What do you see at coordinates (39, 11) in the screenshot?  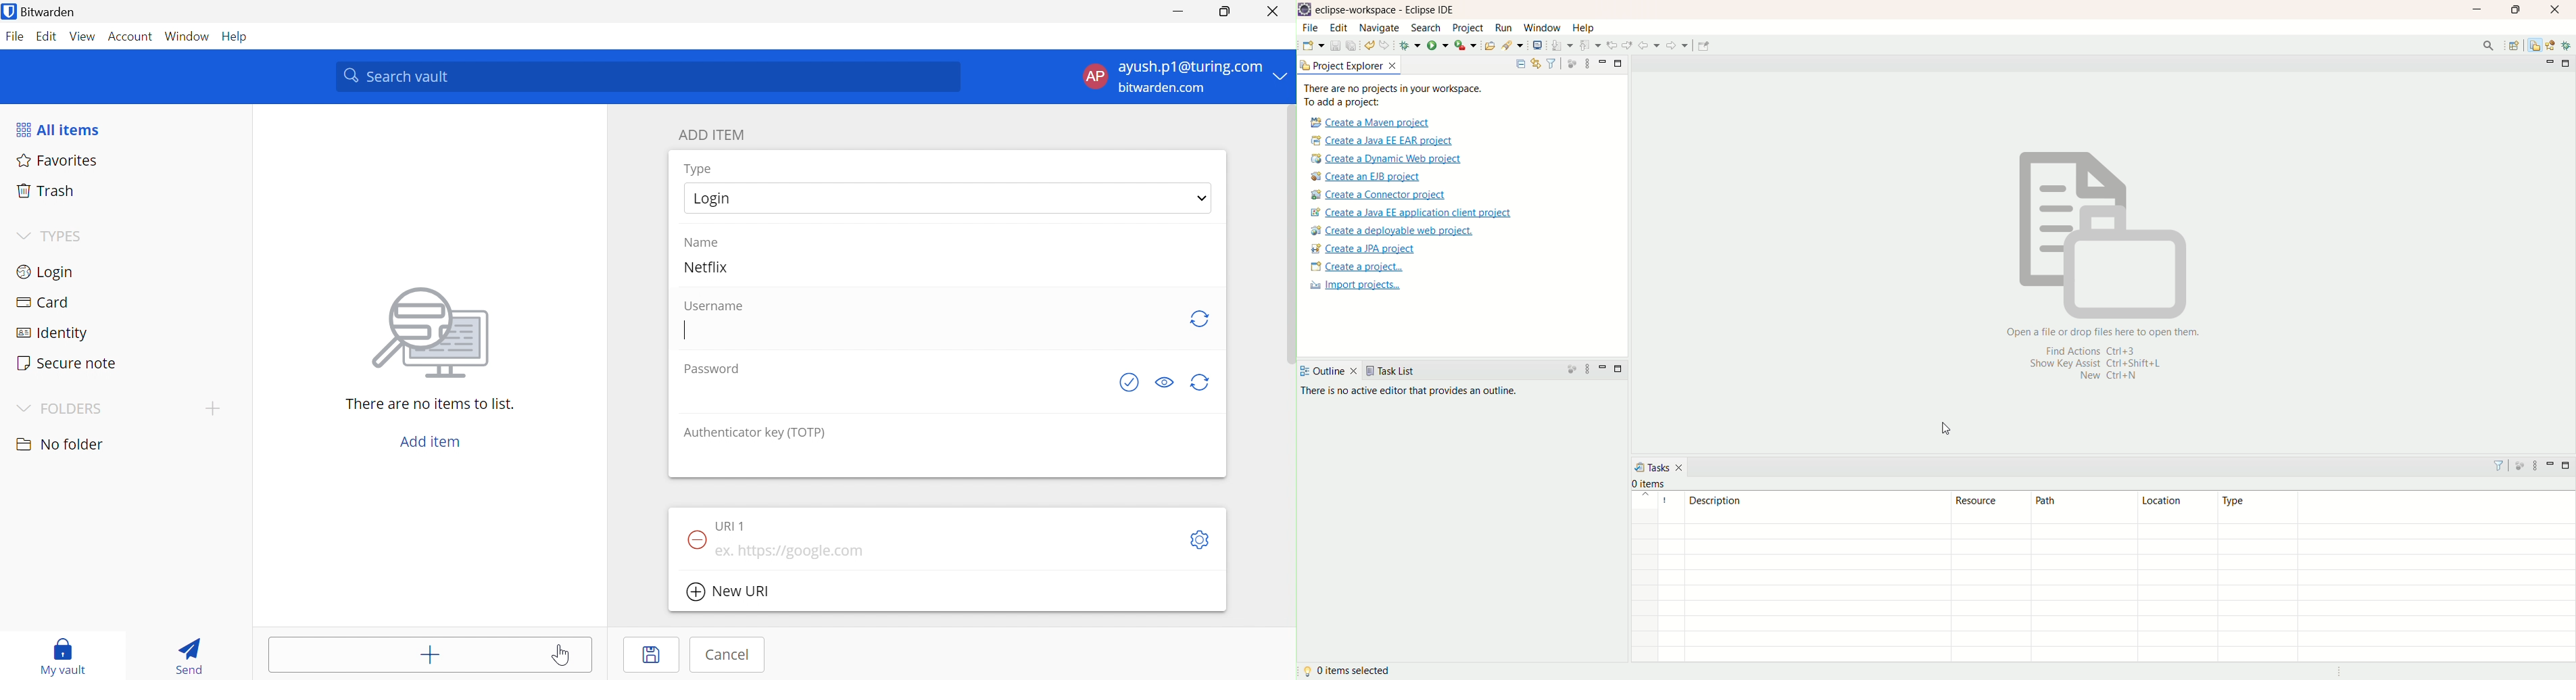 I see `Bitwarden` at bounding box center [39, 11].